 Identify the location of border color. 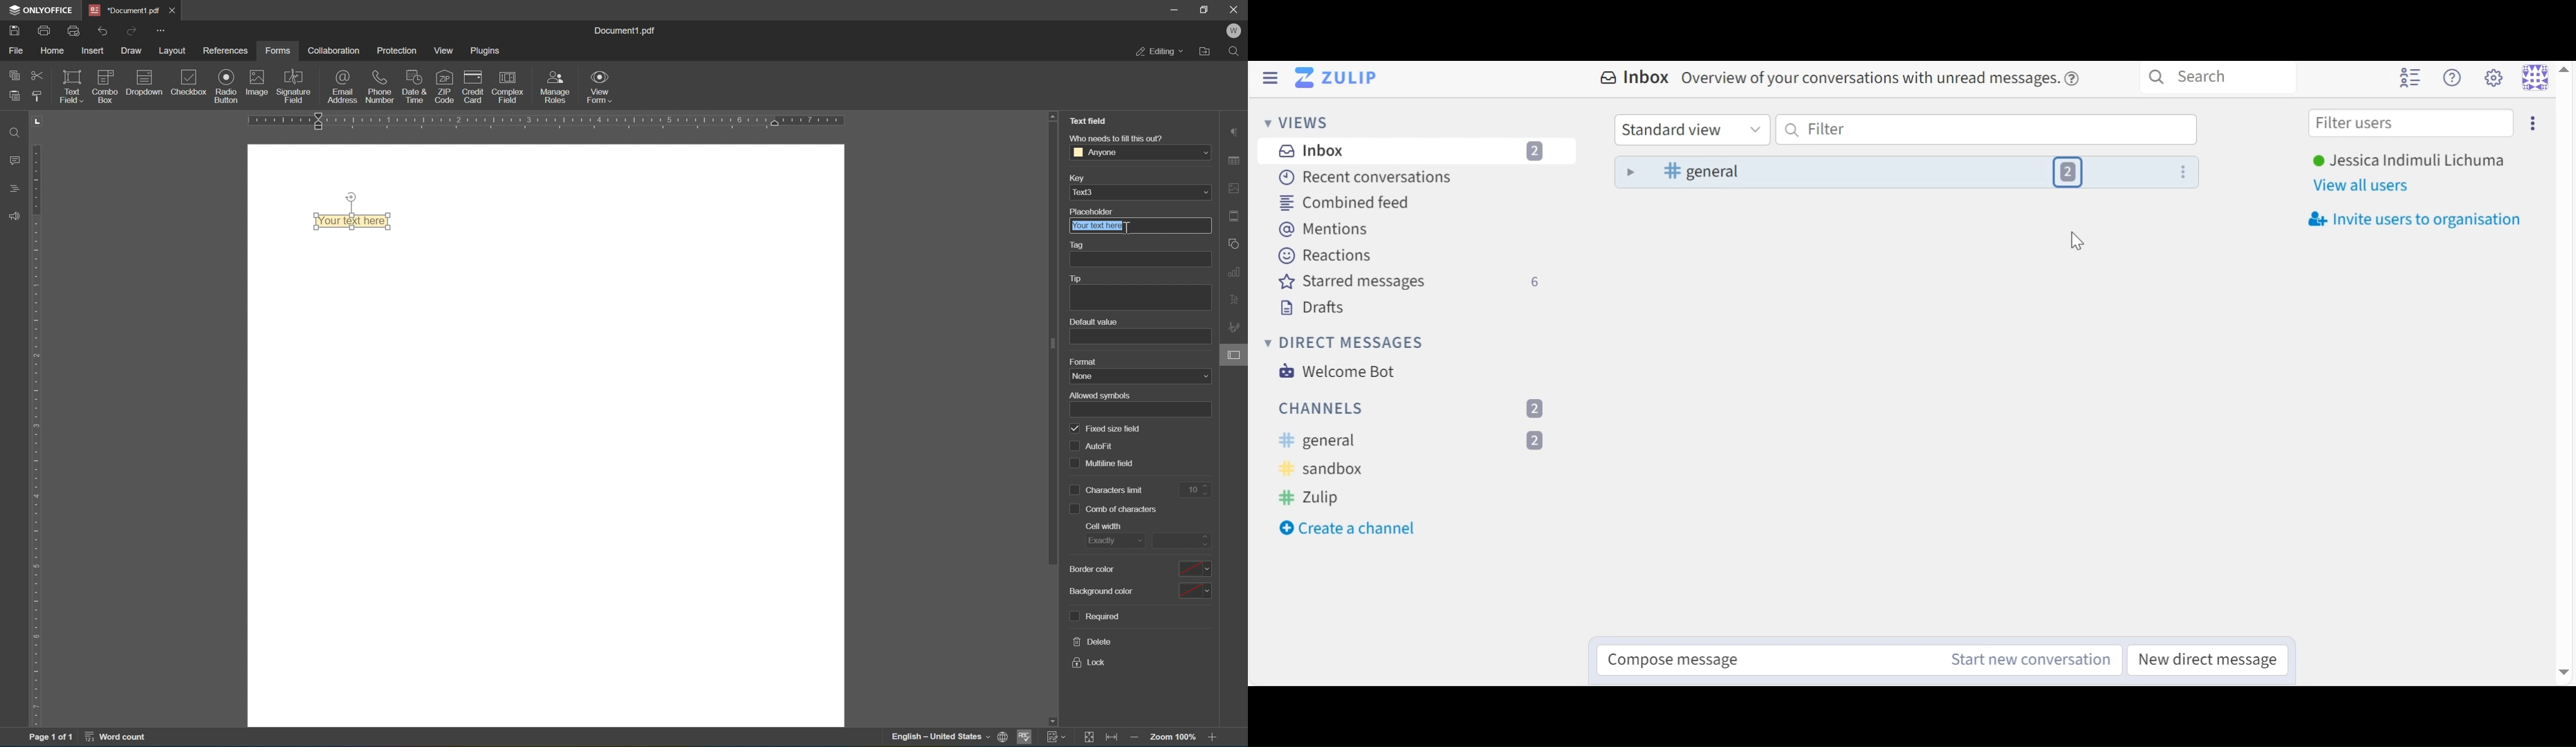
(1139, 570).